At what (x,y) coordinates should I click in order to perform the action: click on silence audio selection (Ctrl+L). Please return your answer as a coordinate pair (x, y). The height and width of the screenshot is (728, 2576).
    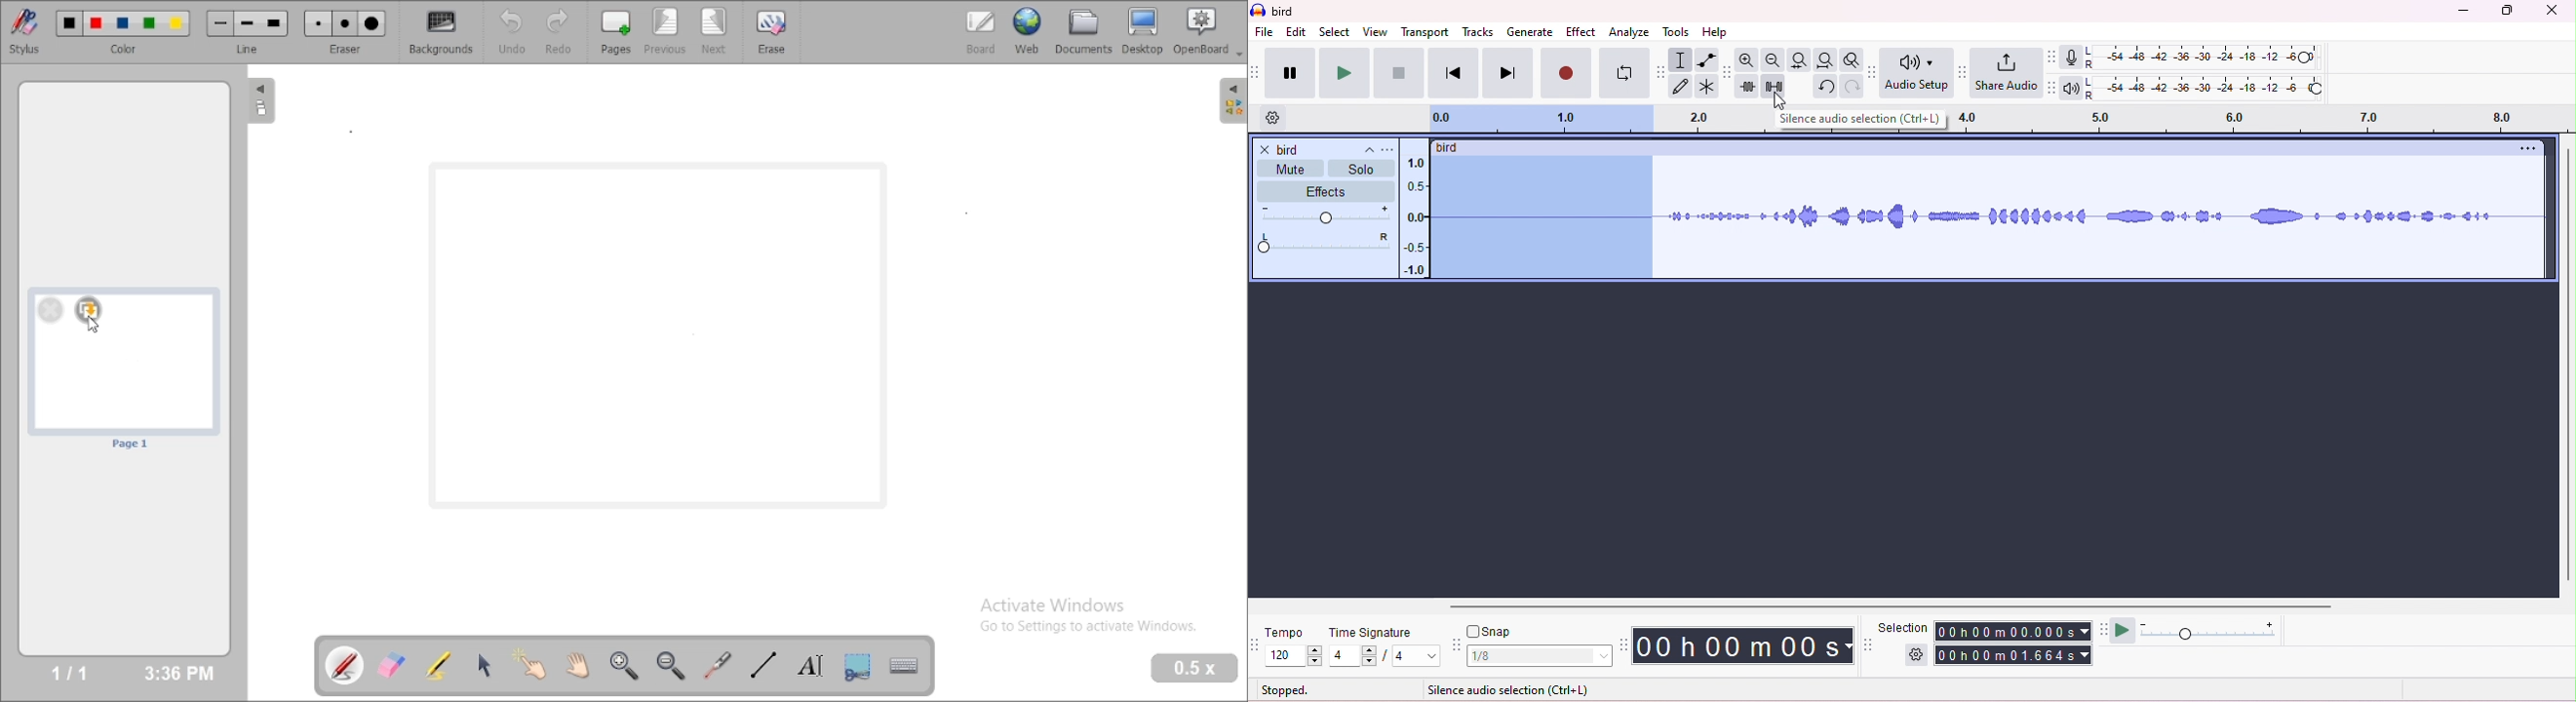
    Looking at the image, I should click on (1864, 121).